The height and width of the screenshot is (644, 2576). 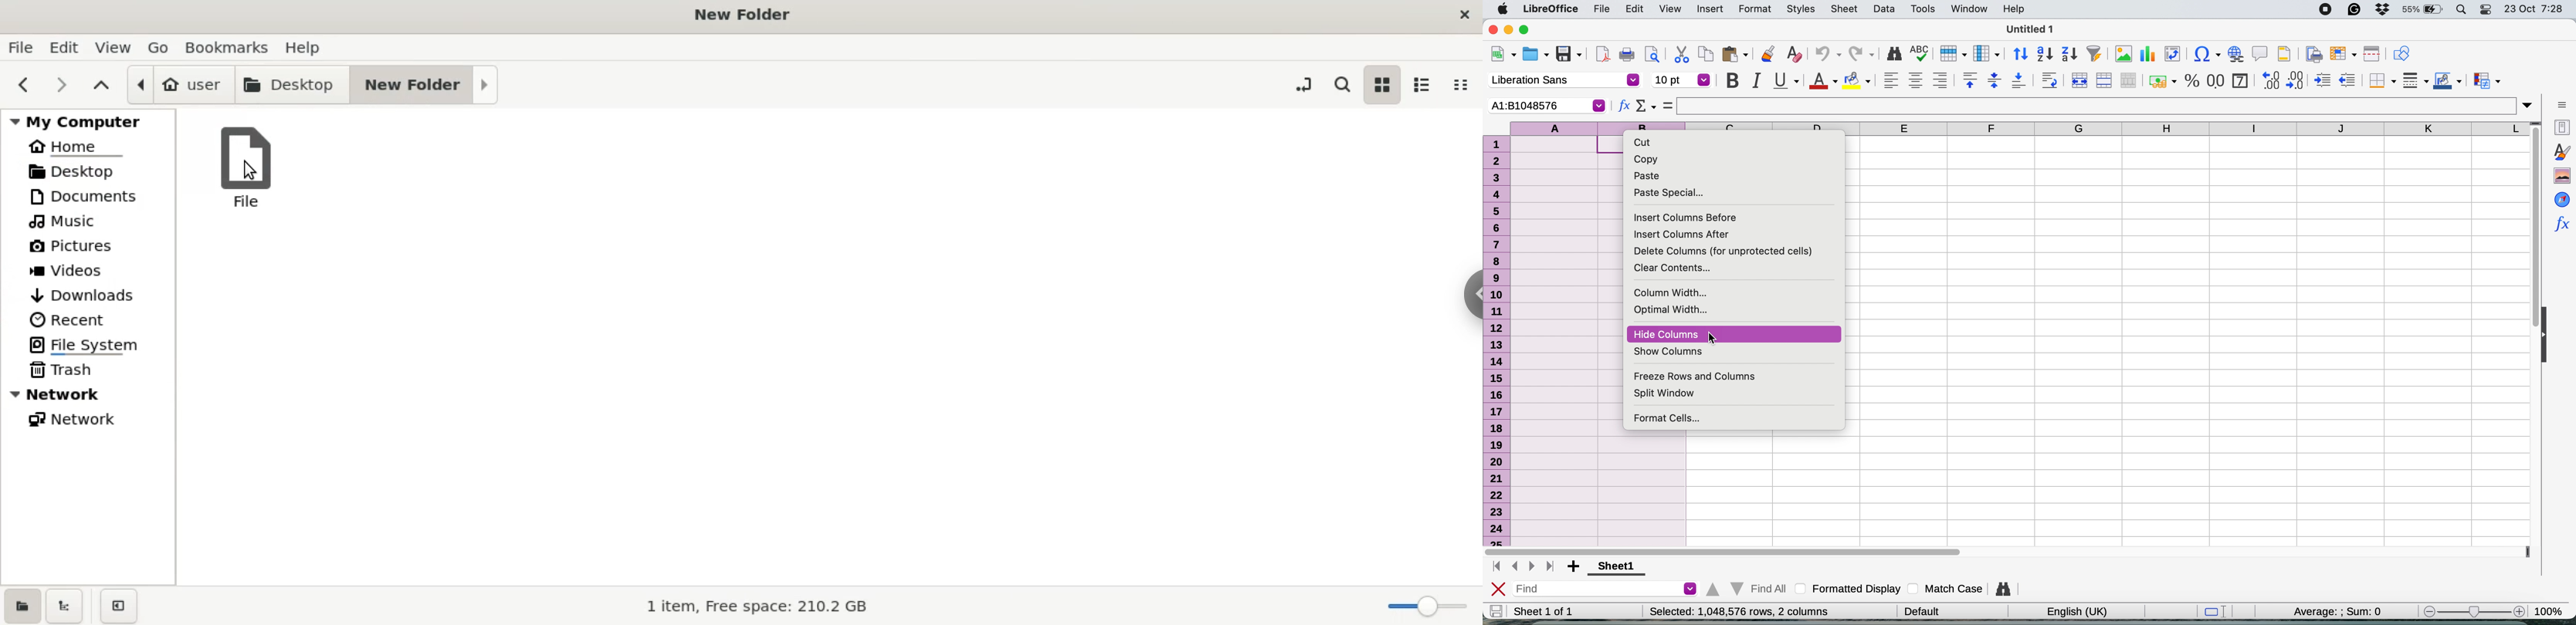 What do you see at coordinates (2471, 611) in the screenshot?
I see `zoom scale` at bounding box center [2471, 611].